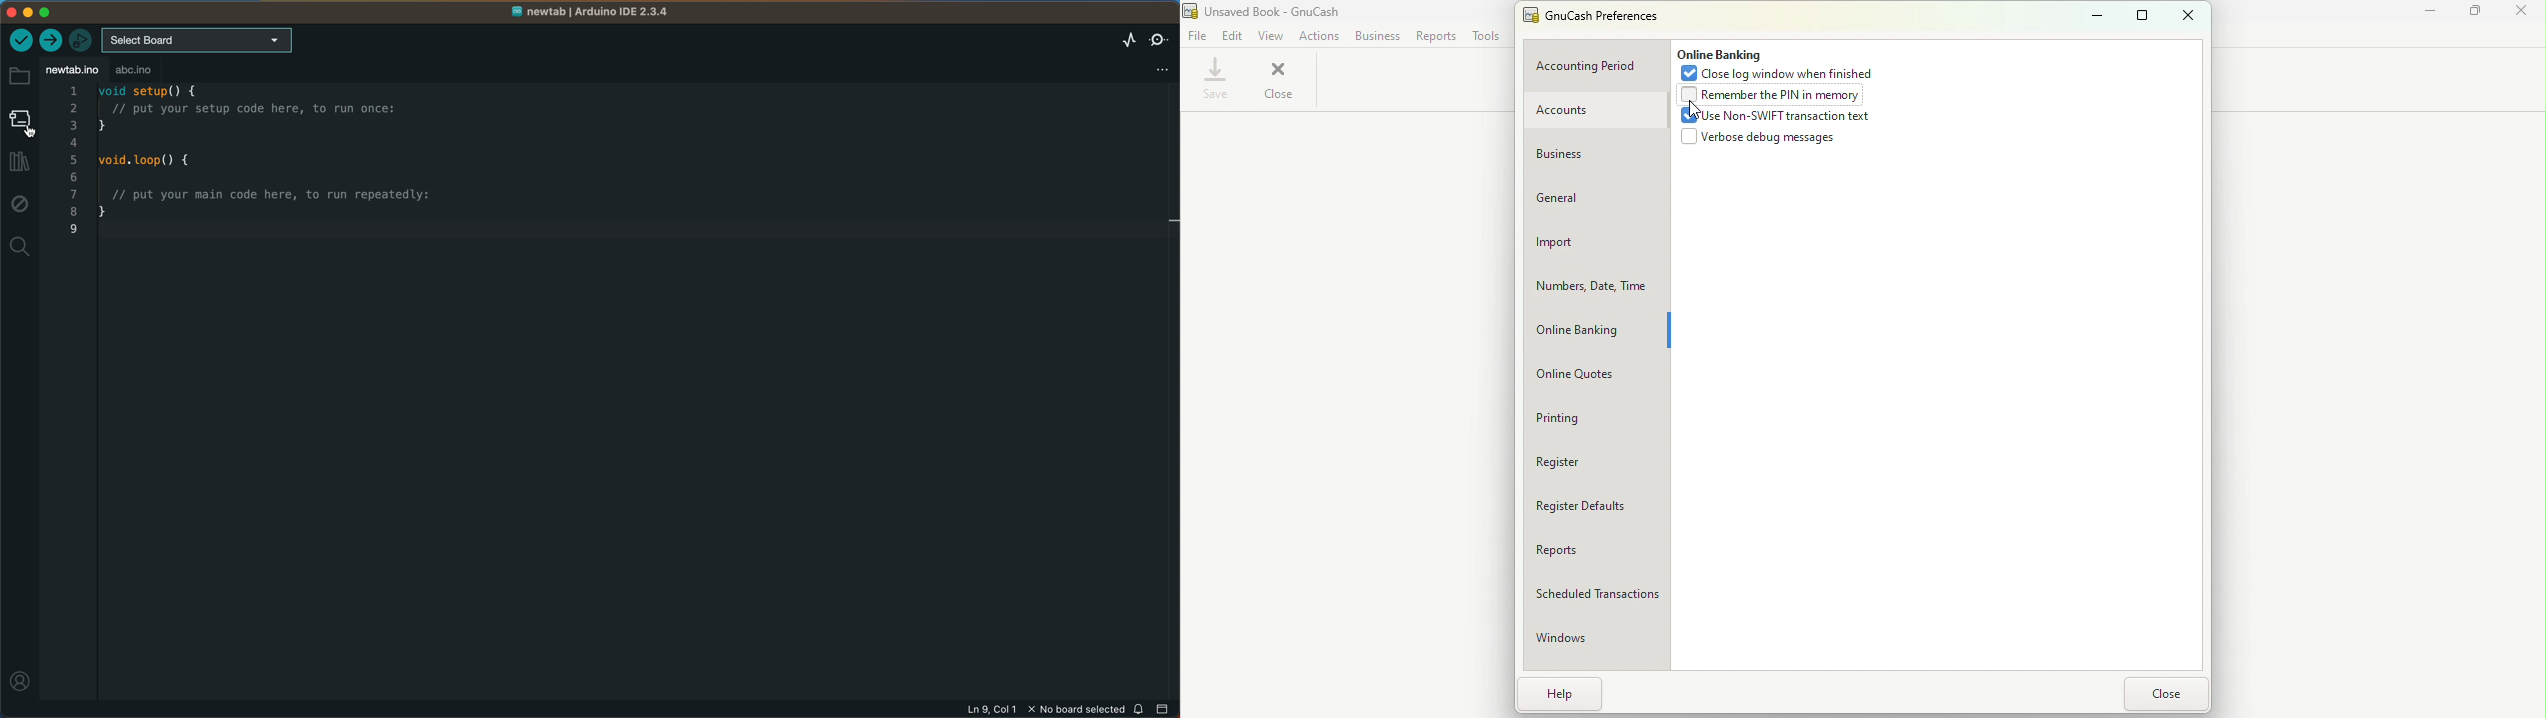  What do you see at coordinates (1198, 36) in the screenshot?
I see `File` at bounding box center [1198, 36].